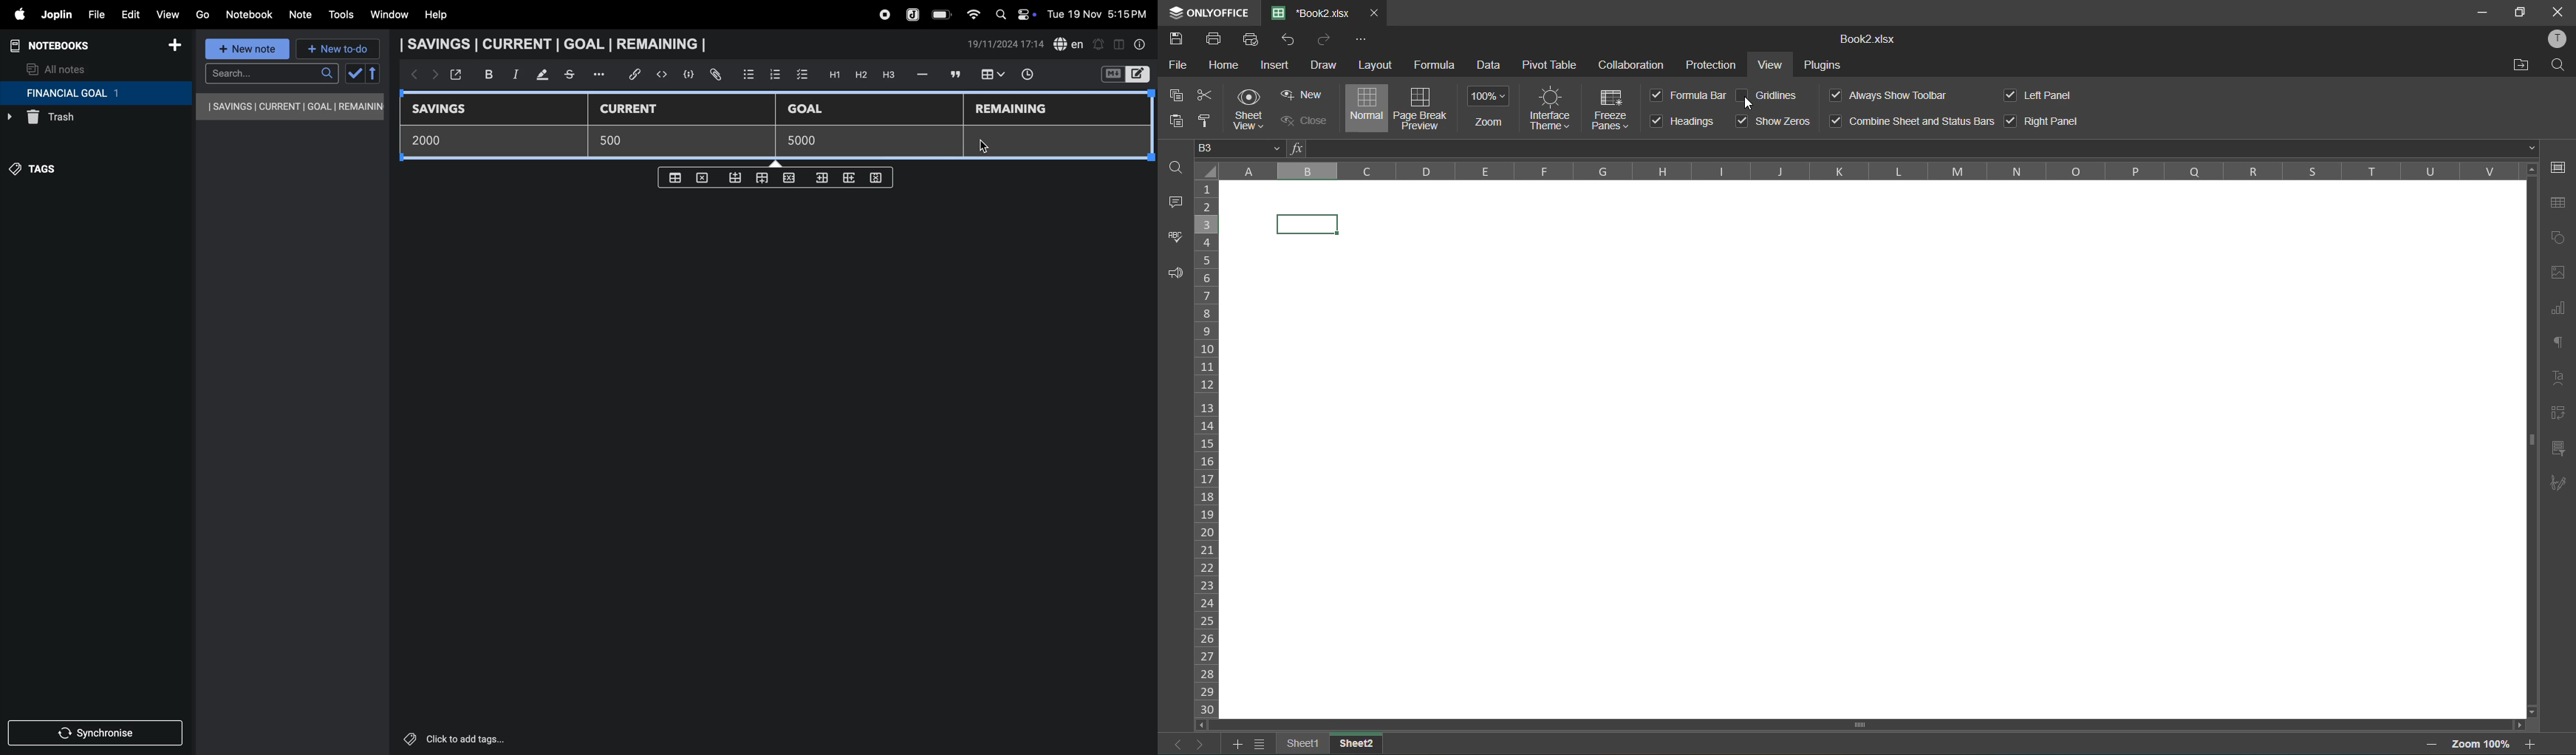 The height and width of the screenshot is (756, 2576). Describe the element at coordinates (538, 75) in the screenshot. I see `mark` at that location.